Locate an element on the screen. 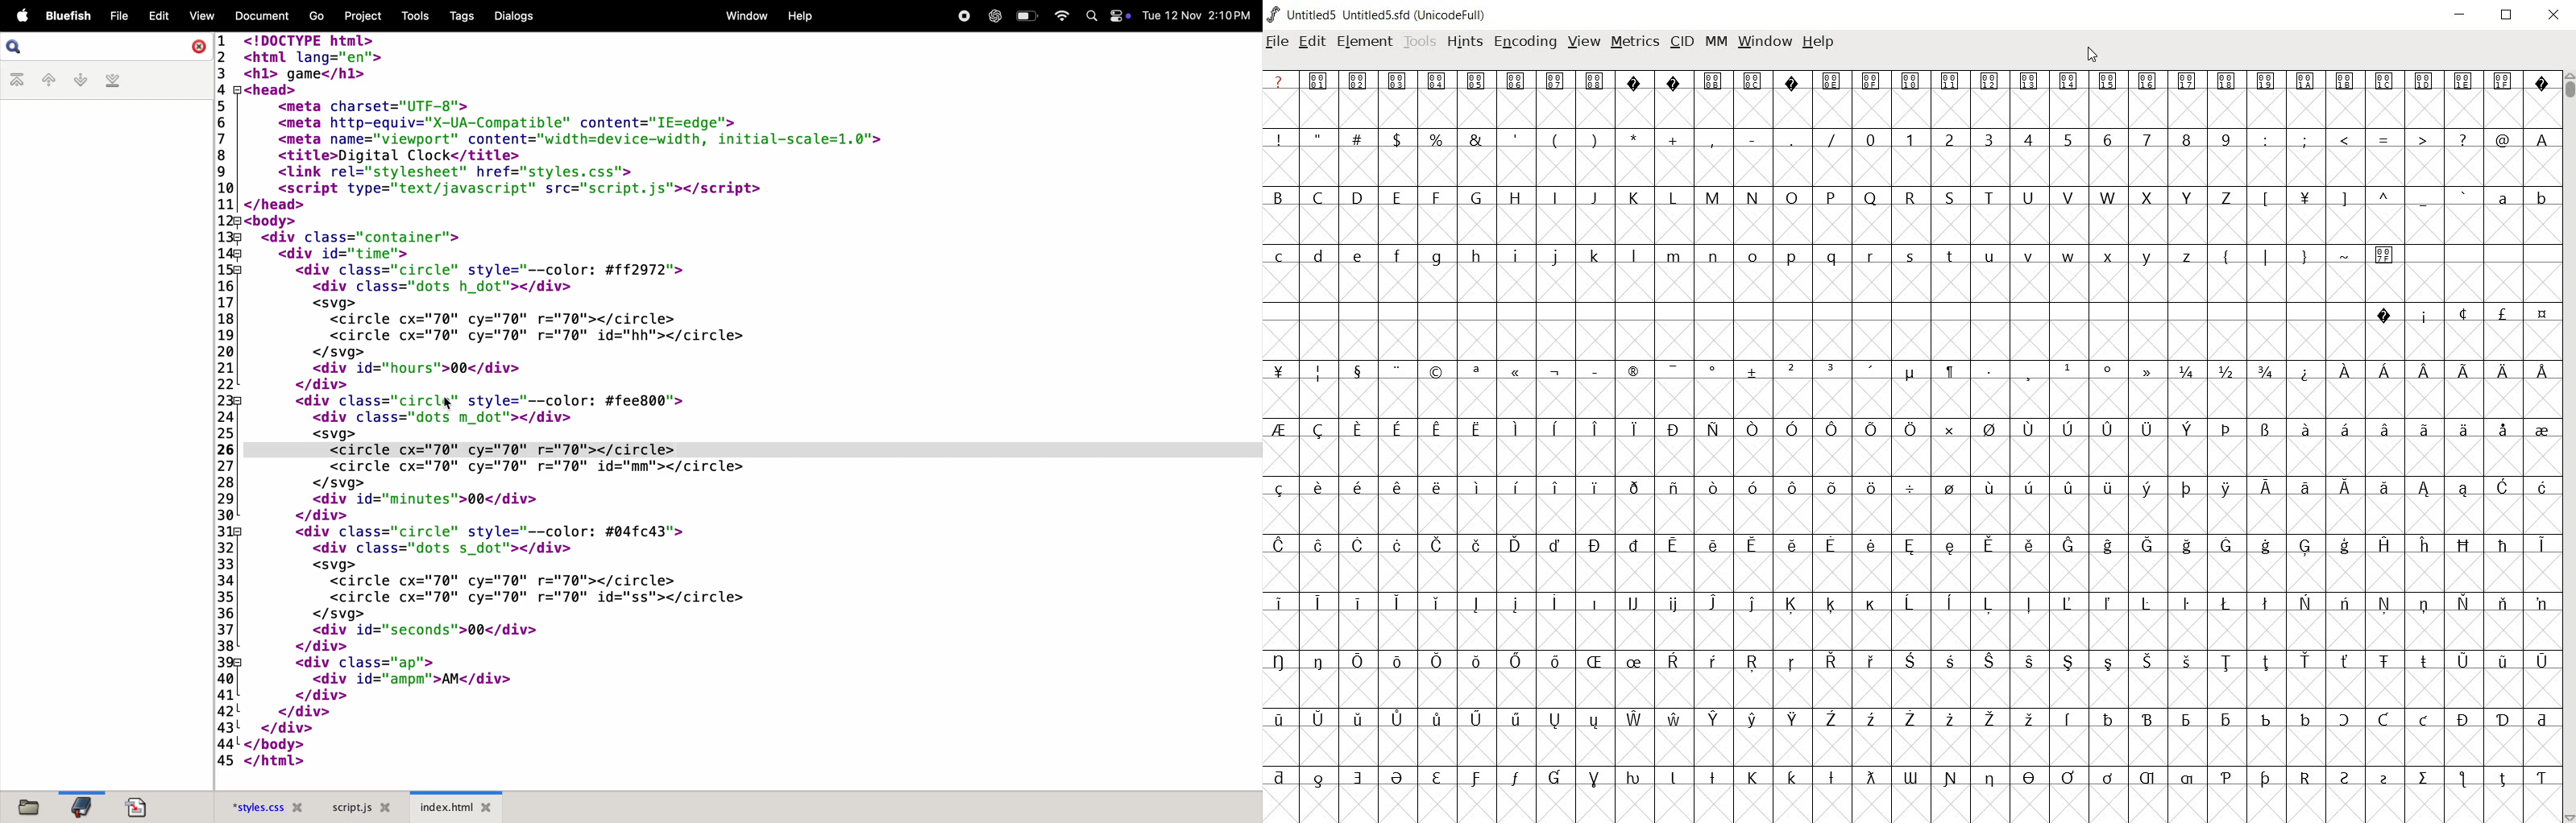  Symbol is located at coordinates (1753, 370).